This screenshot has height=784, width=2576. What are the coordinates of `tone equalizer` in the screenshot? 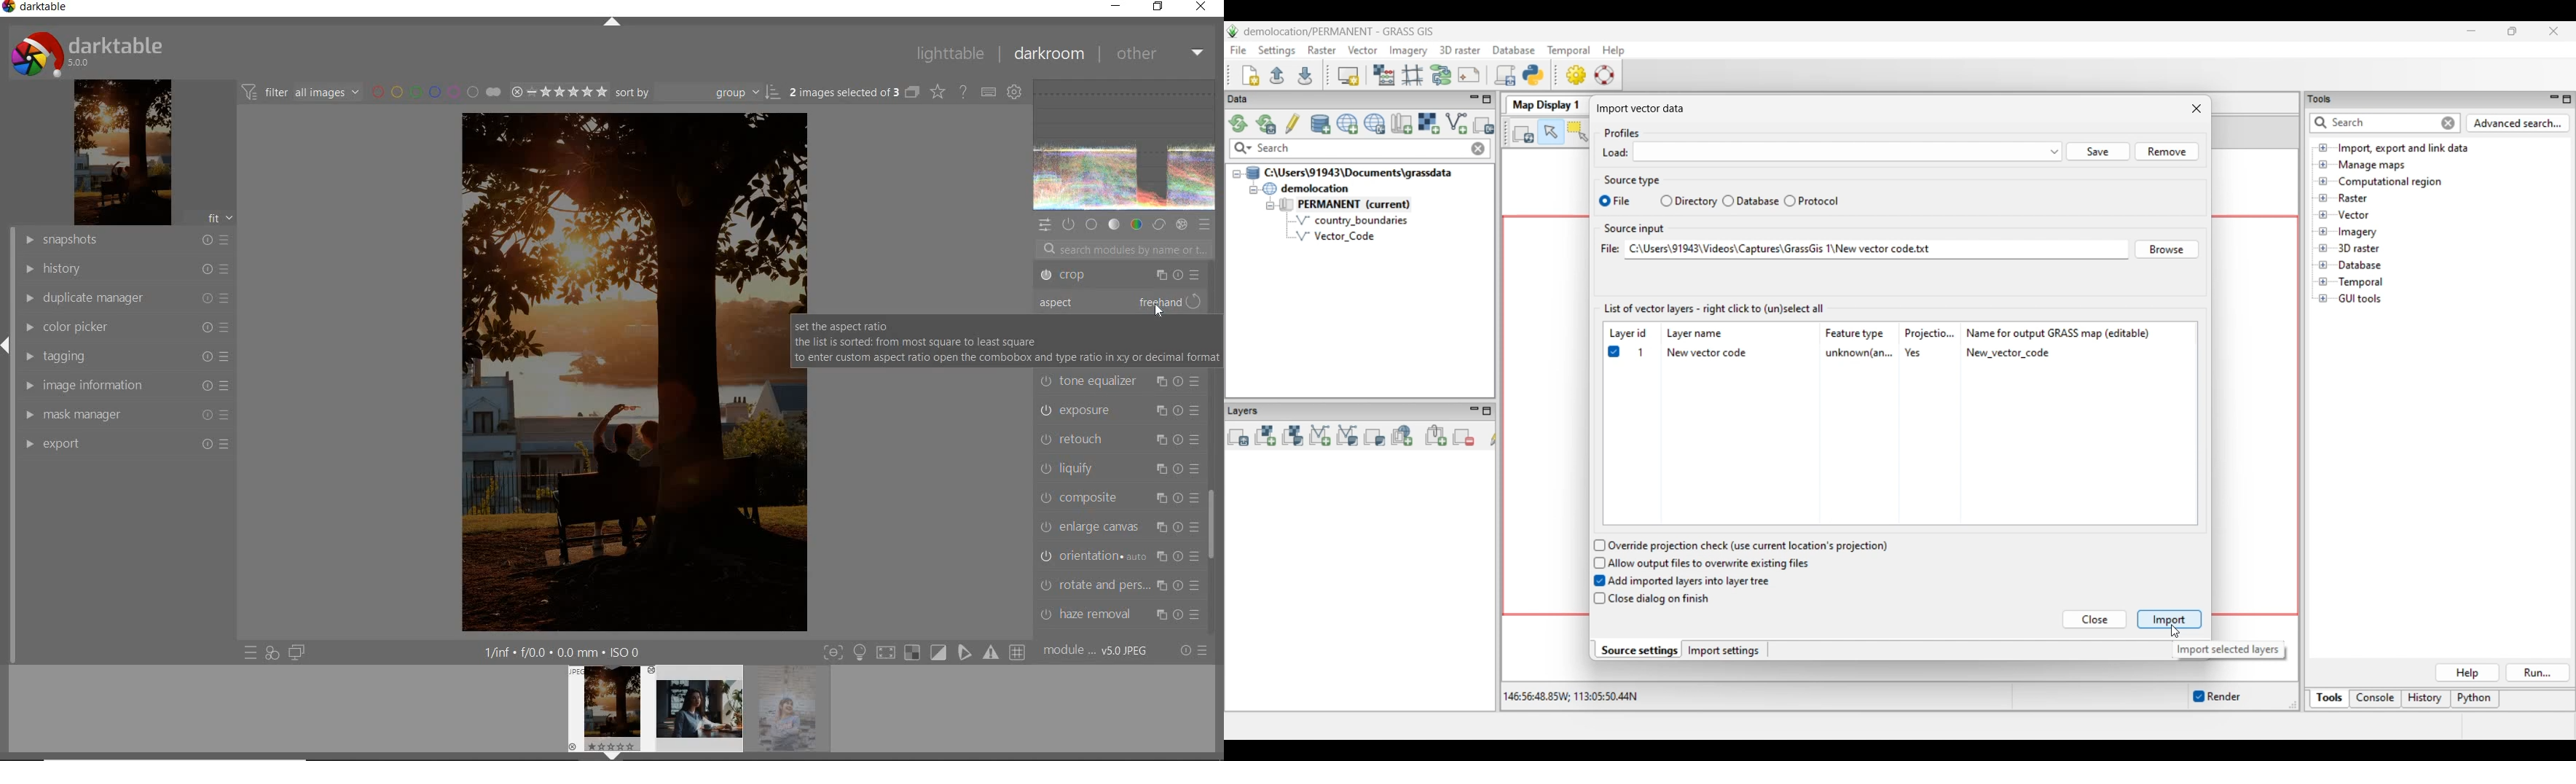 It's located at (1120, 381).